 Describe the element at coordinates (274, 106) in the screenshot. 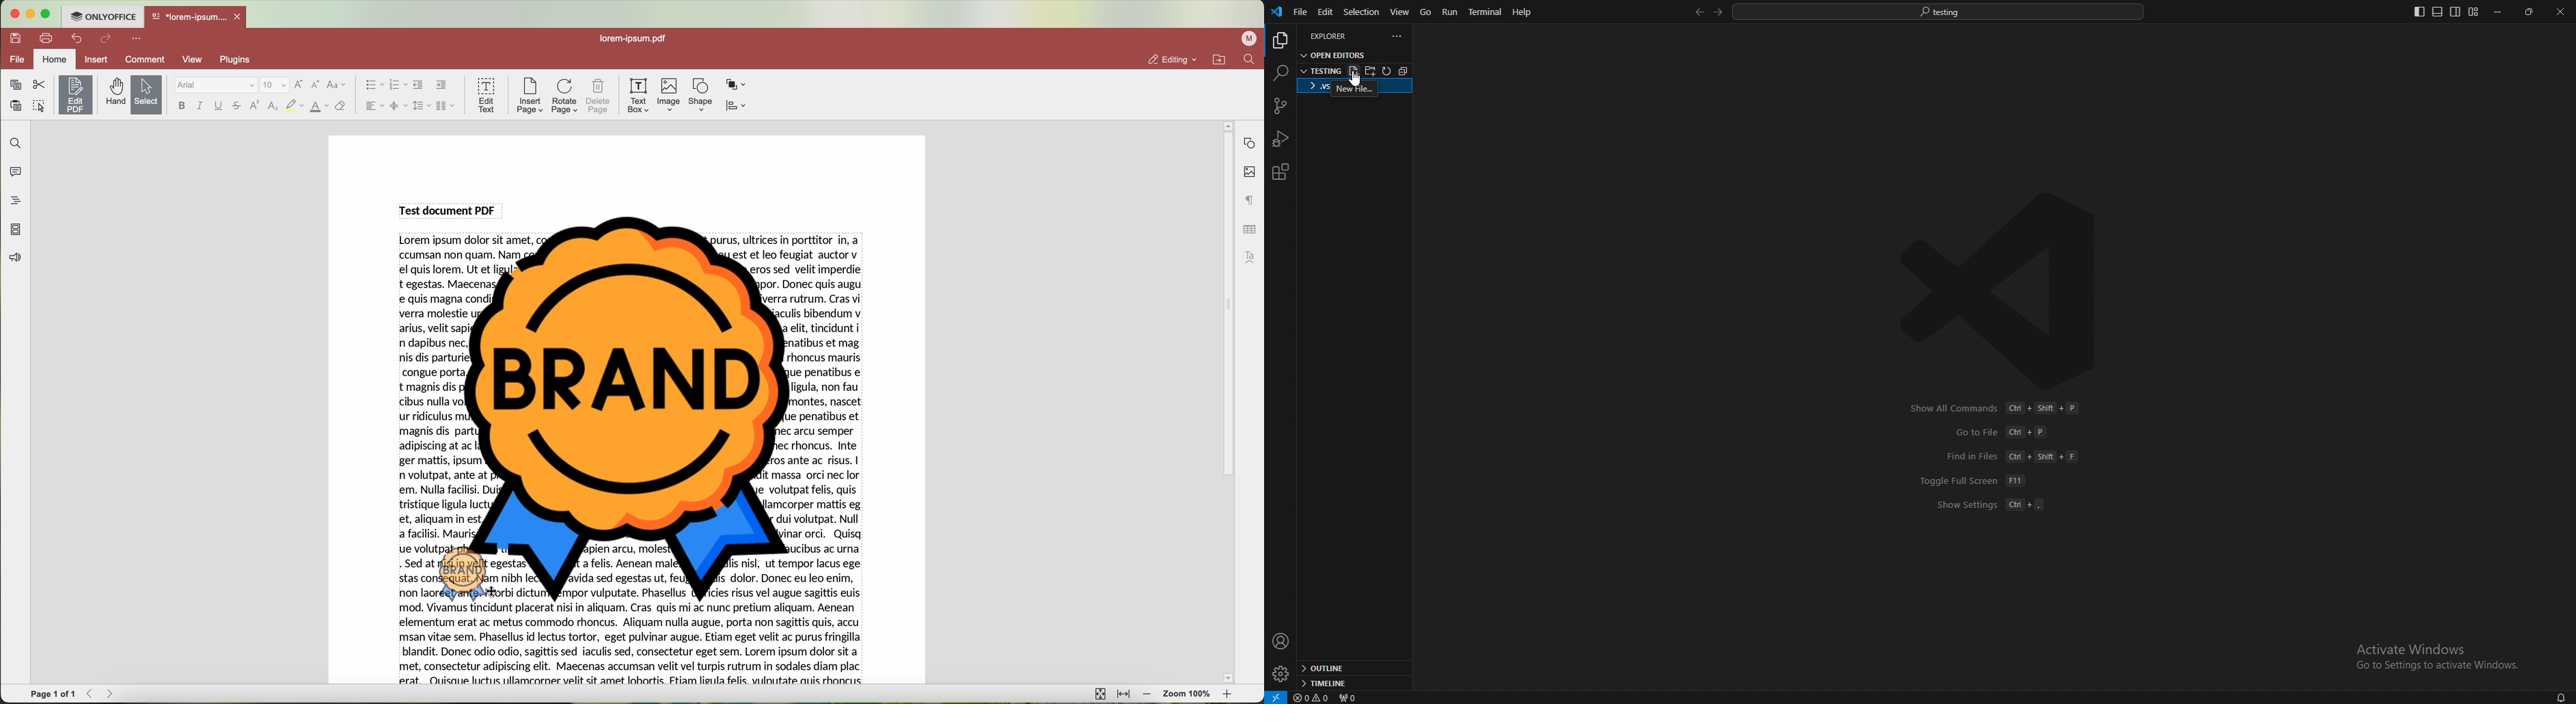

I see `subscript` at that location.